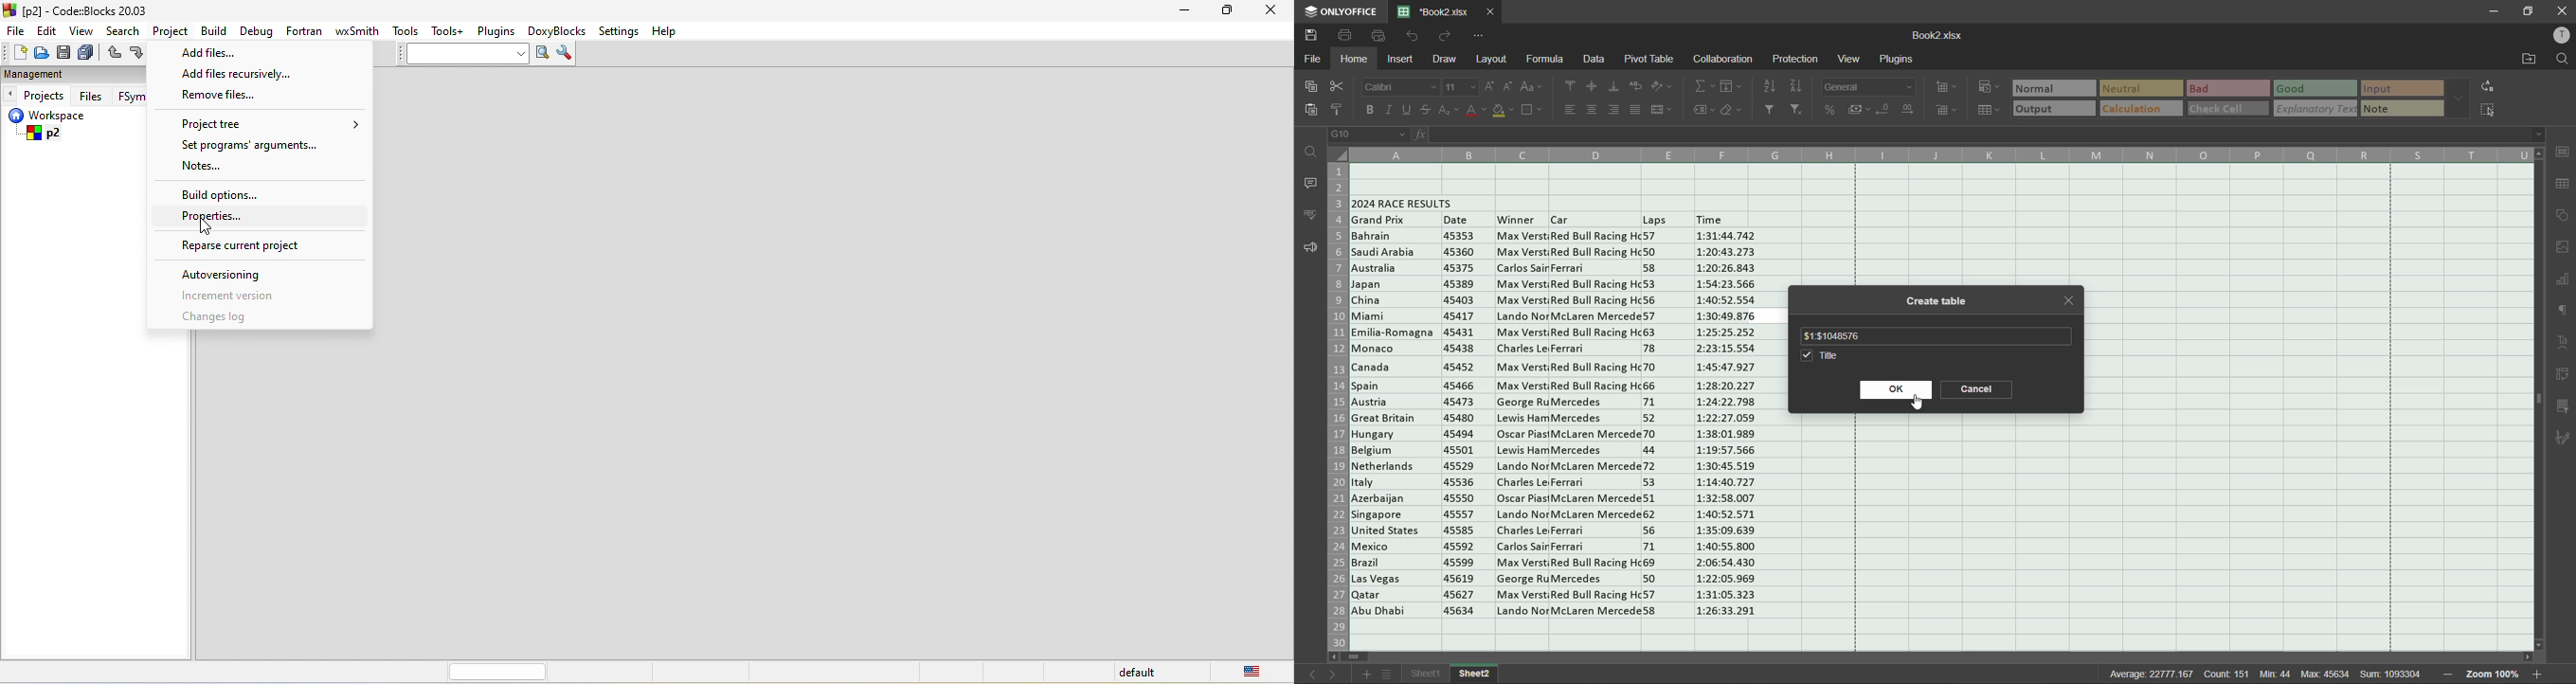 Image resolution: width=2576 pixels, height=700 pixels. I want to click on next, so click(1334, 674).